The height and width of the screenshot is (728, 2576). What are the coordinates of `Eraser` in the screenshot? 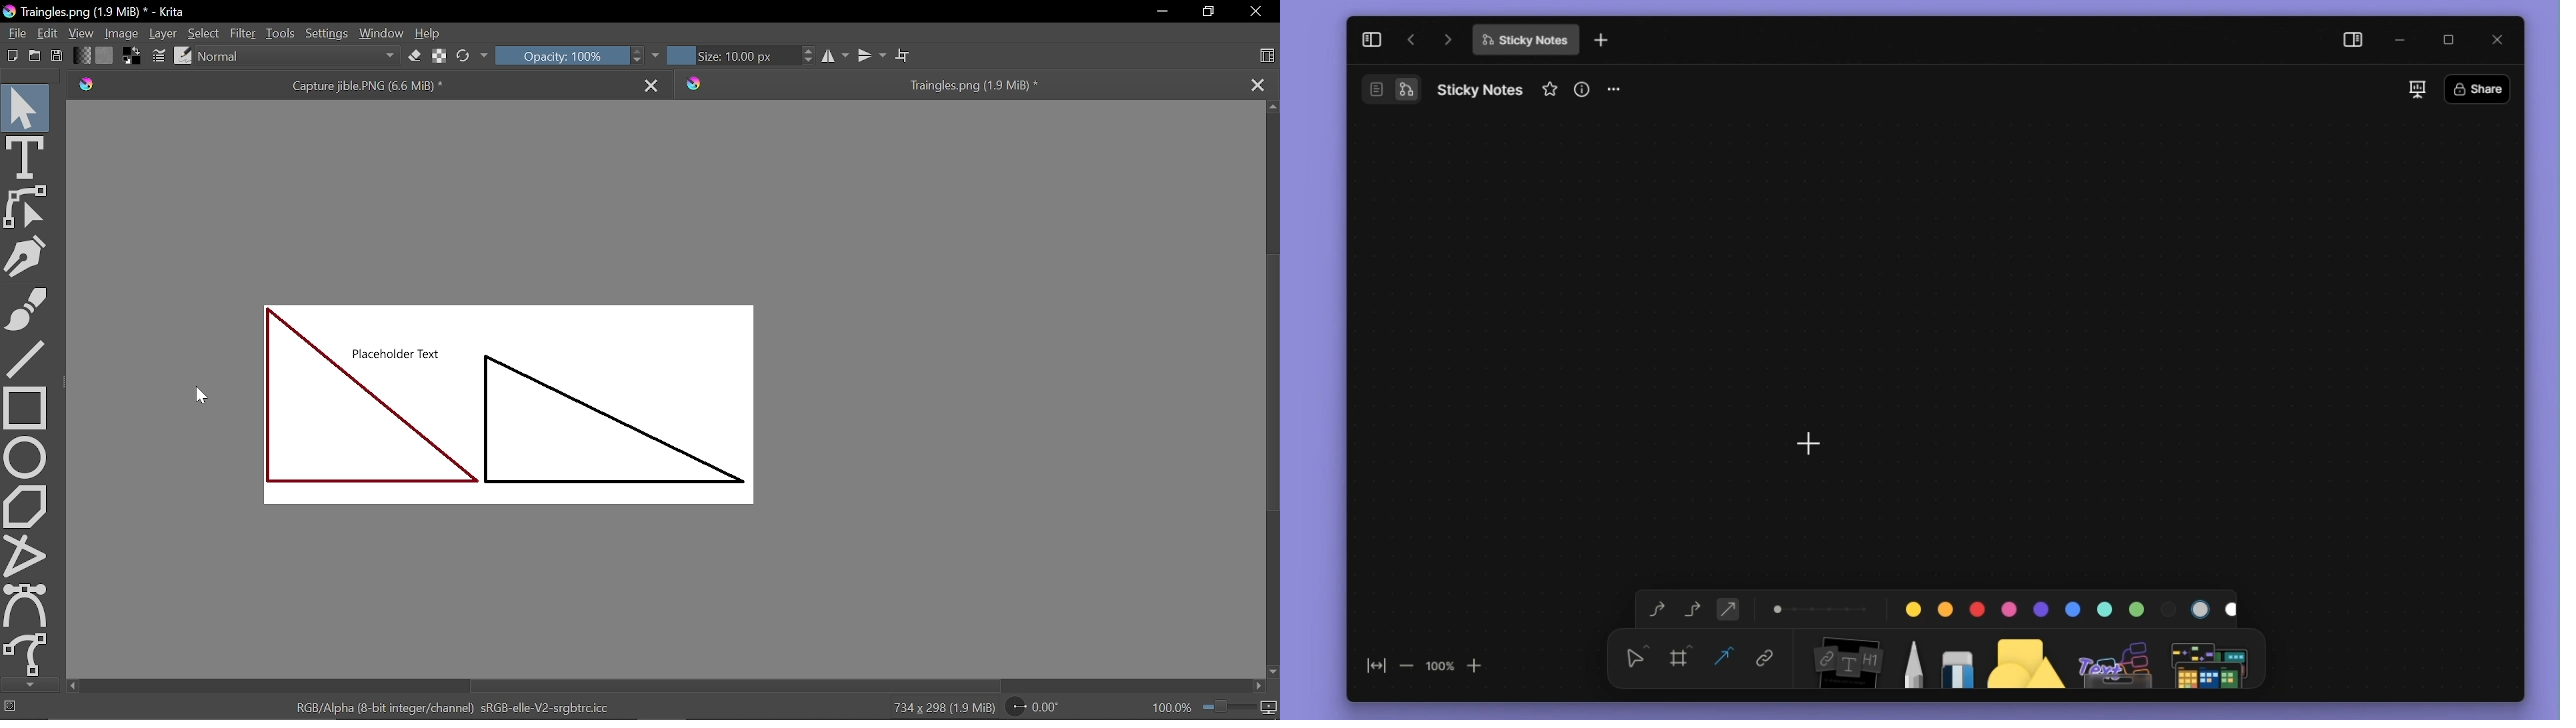 It's located at (412, 57).